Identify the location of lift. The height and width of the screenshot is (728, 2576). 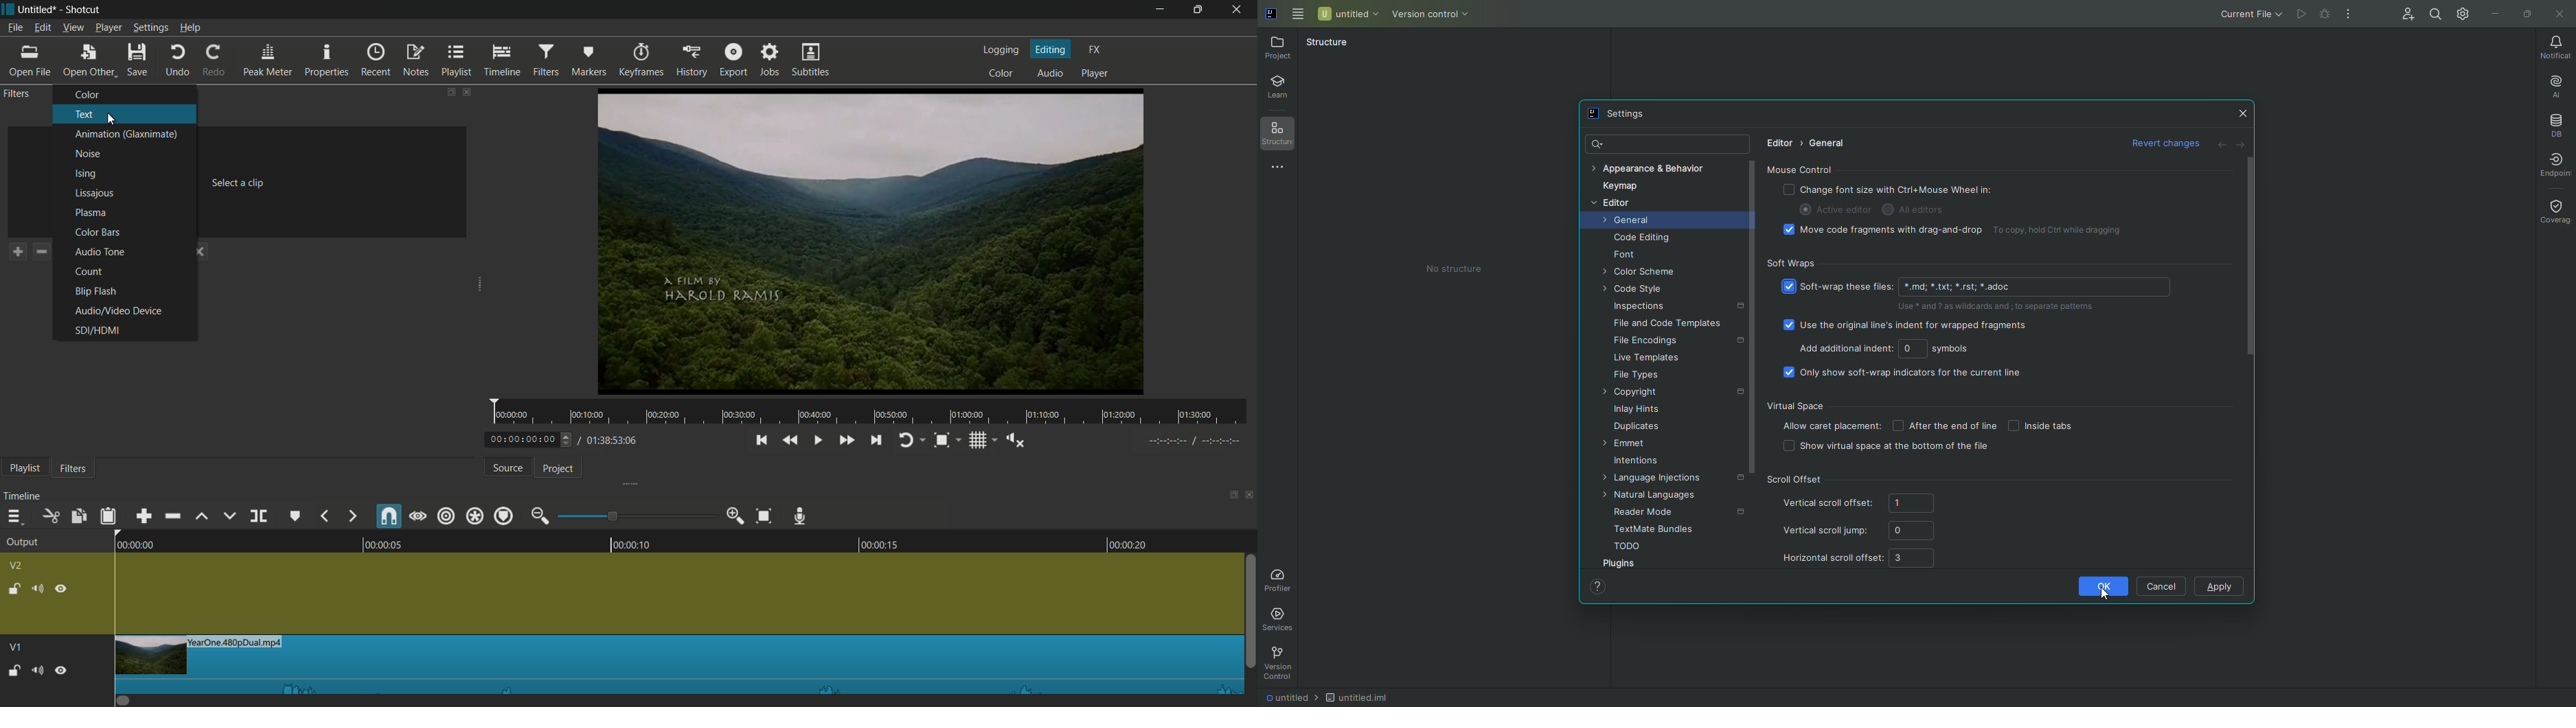
(202, 515).